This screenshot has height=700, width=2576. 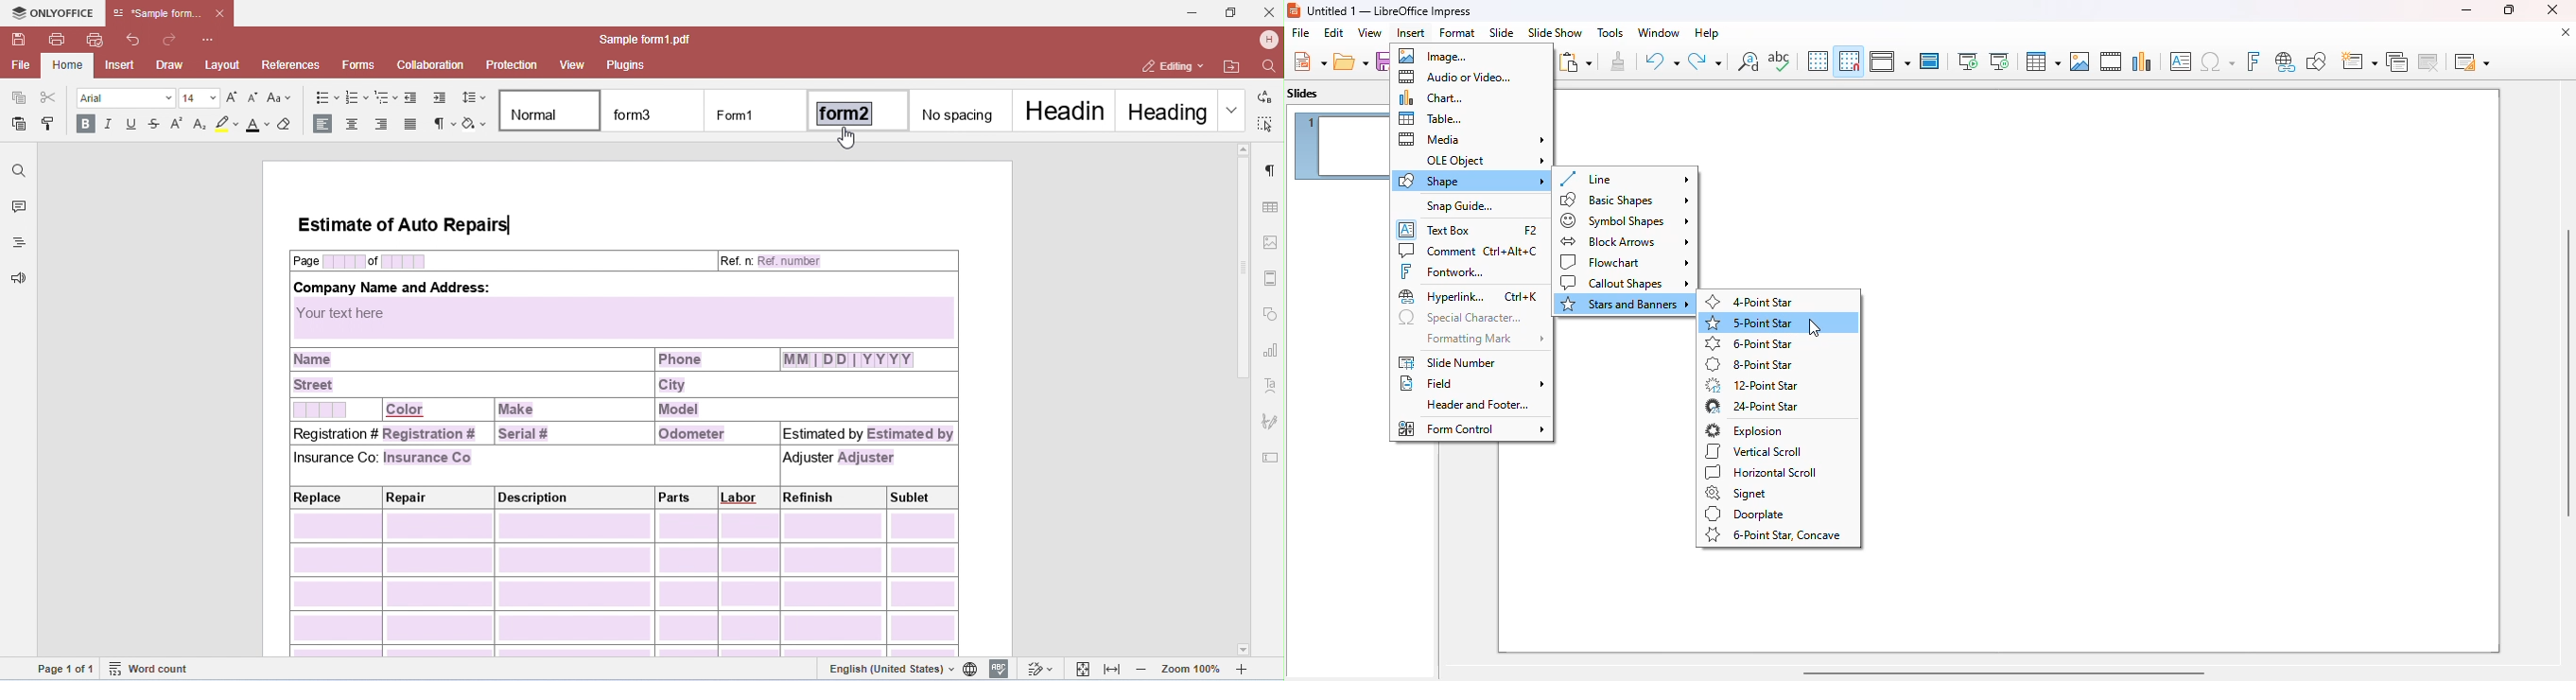 What do you see at coordinates (1469, 297) in the screenshot?
I see `hyperlink` at bounding box center [1469, 297].